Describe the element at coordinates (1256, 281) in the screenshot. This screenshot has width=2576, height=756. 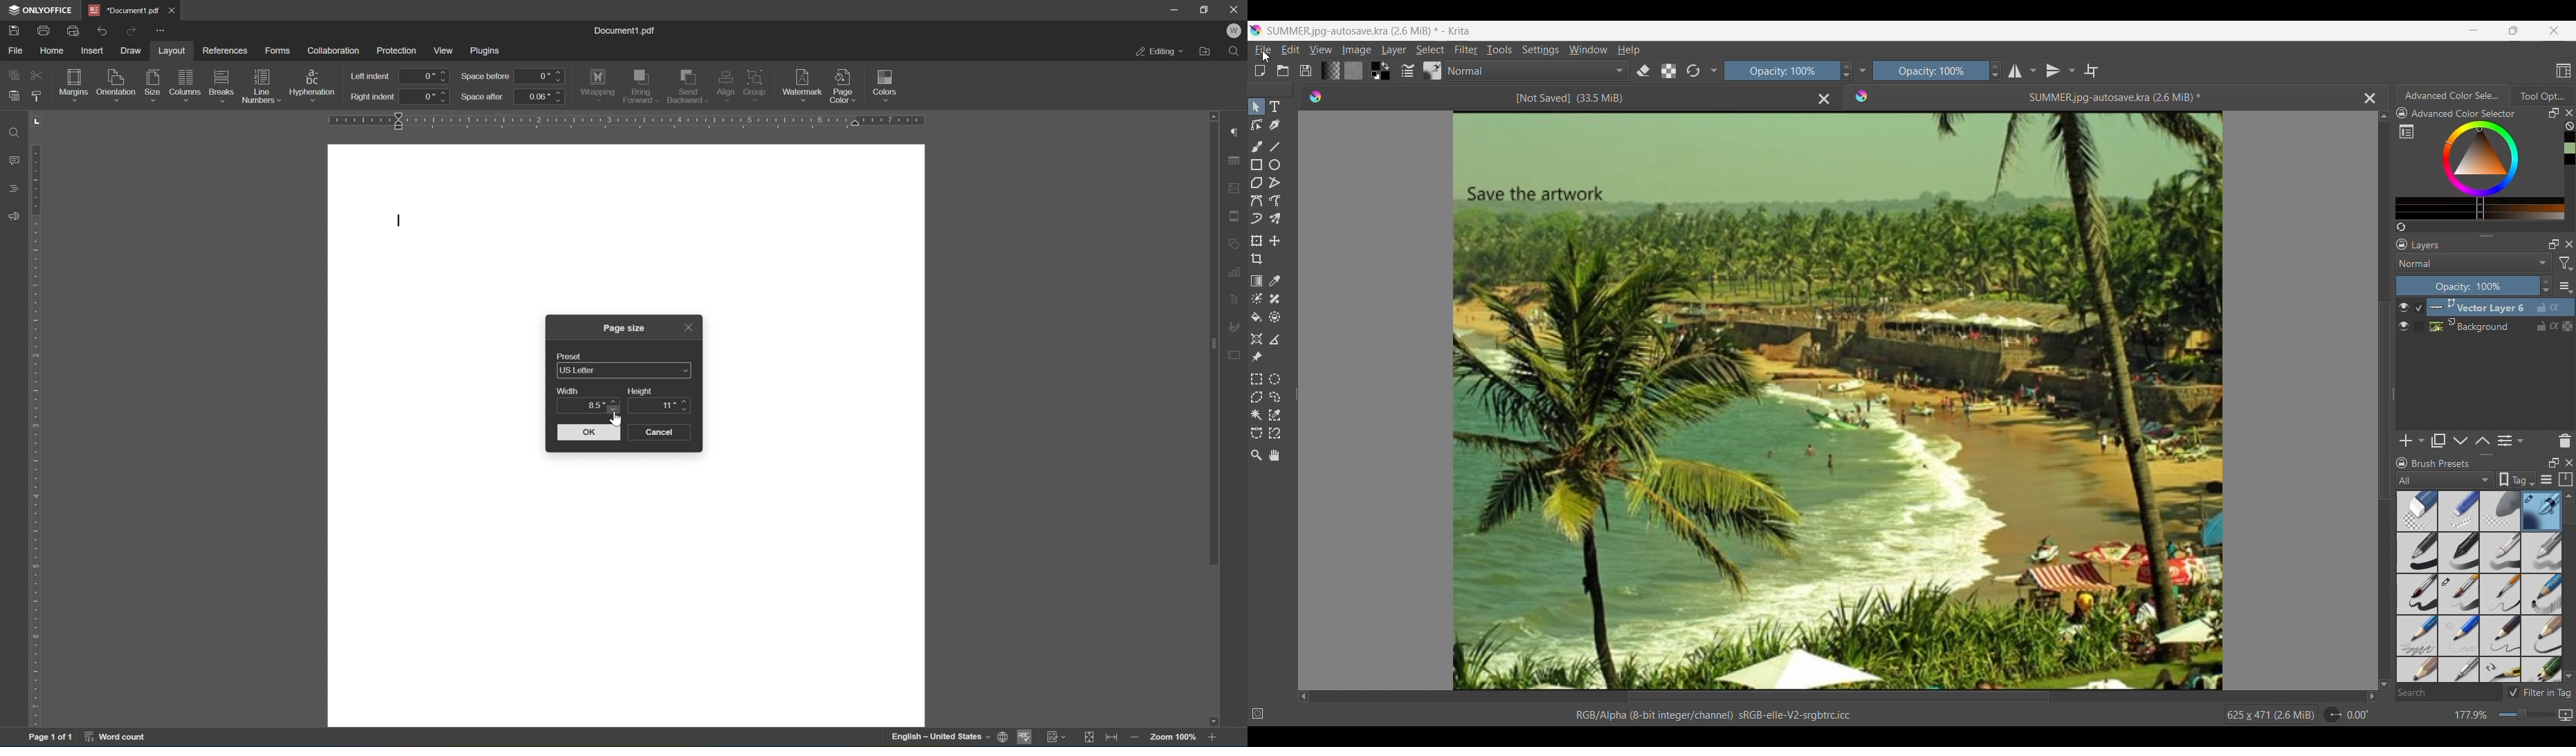
I see `Draw a gradient` at that location.